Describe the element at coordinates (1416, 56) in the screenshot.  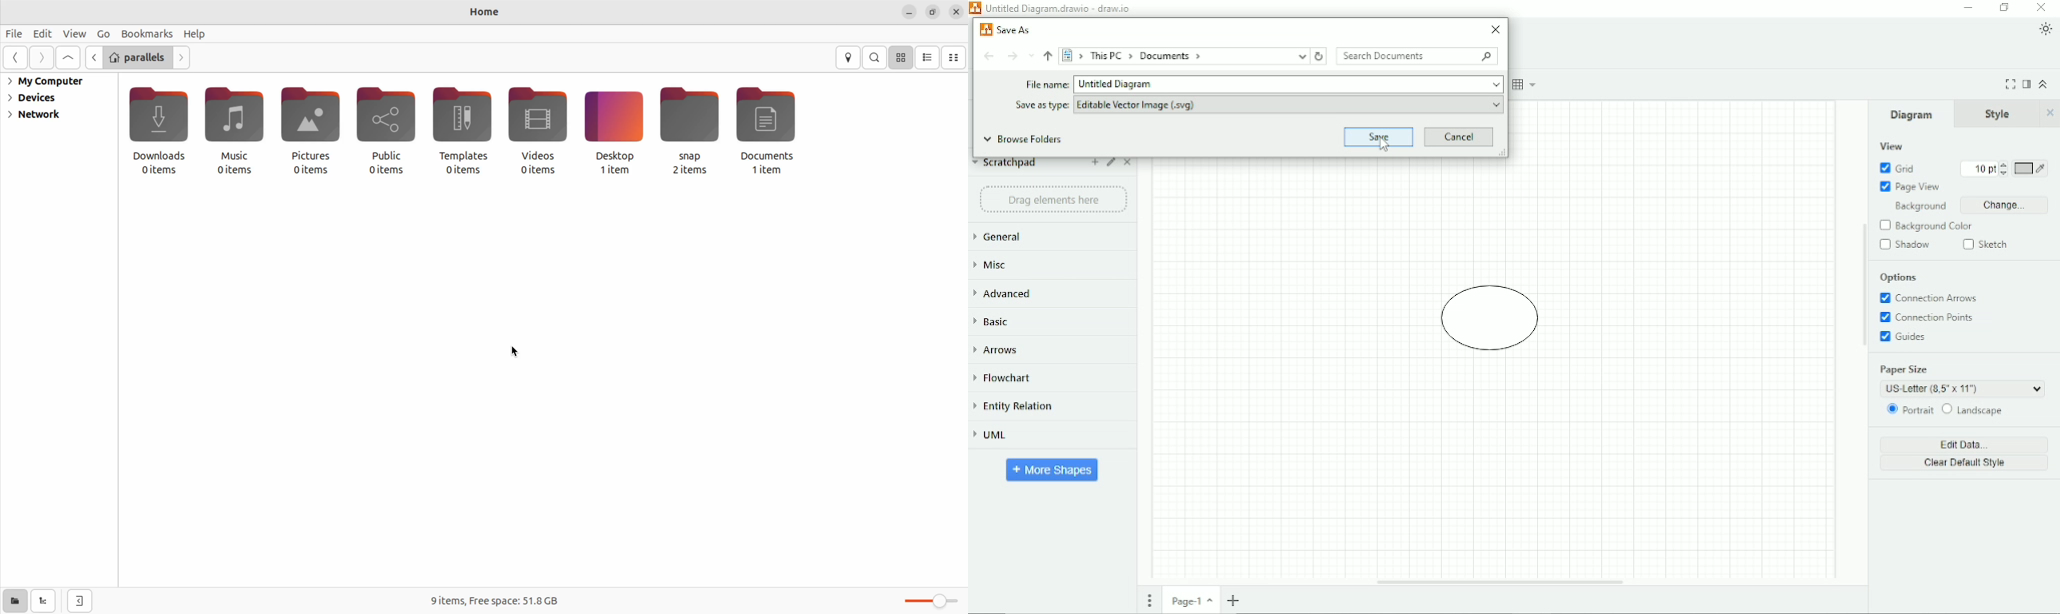
I see `Search Documents` at that location.